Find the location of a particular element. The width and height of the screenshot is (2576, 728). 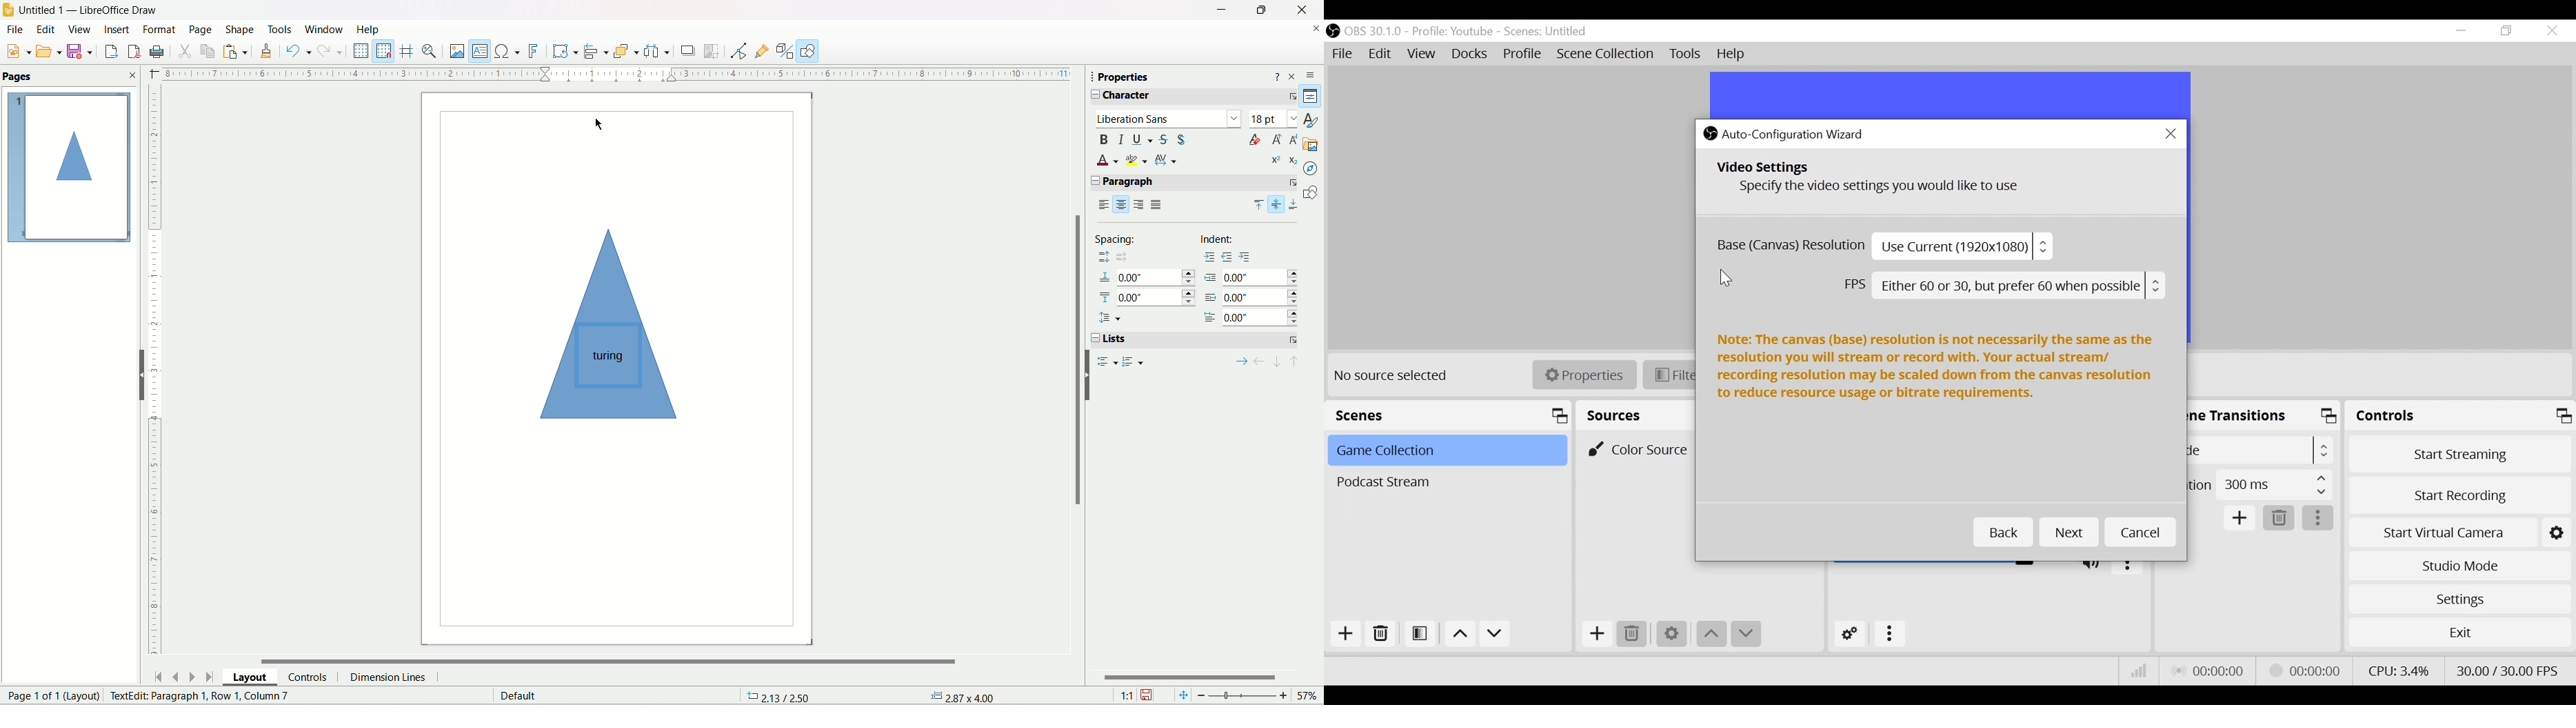

OBS Studio Desktop icon is located at coordinates (1710, 133).